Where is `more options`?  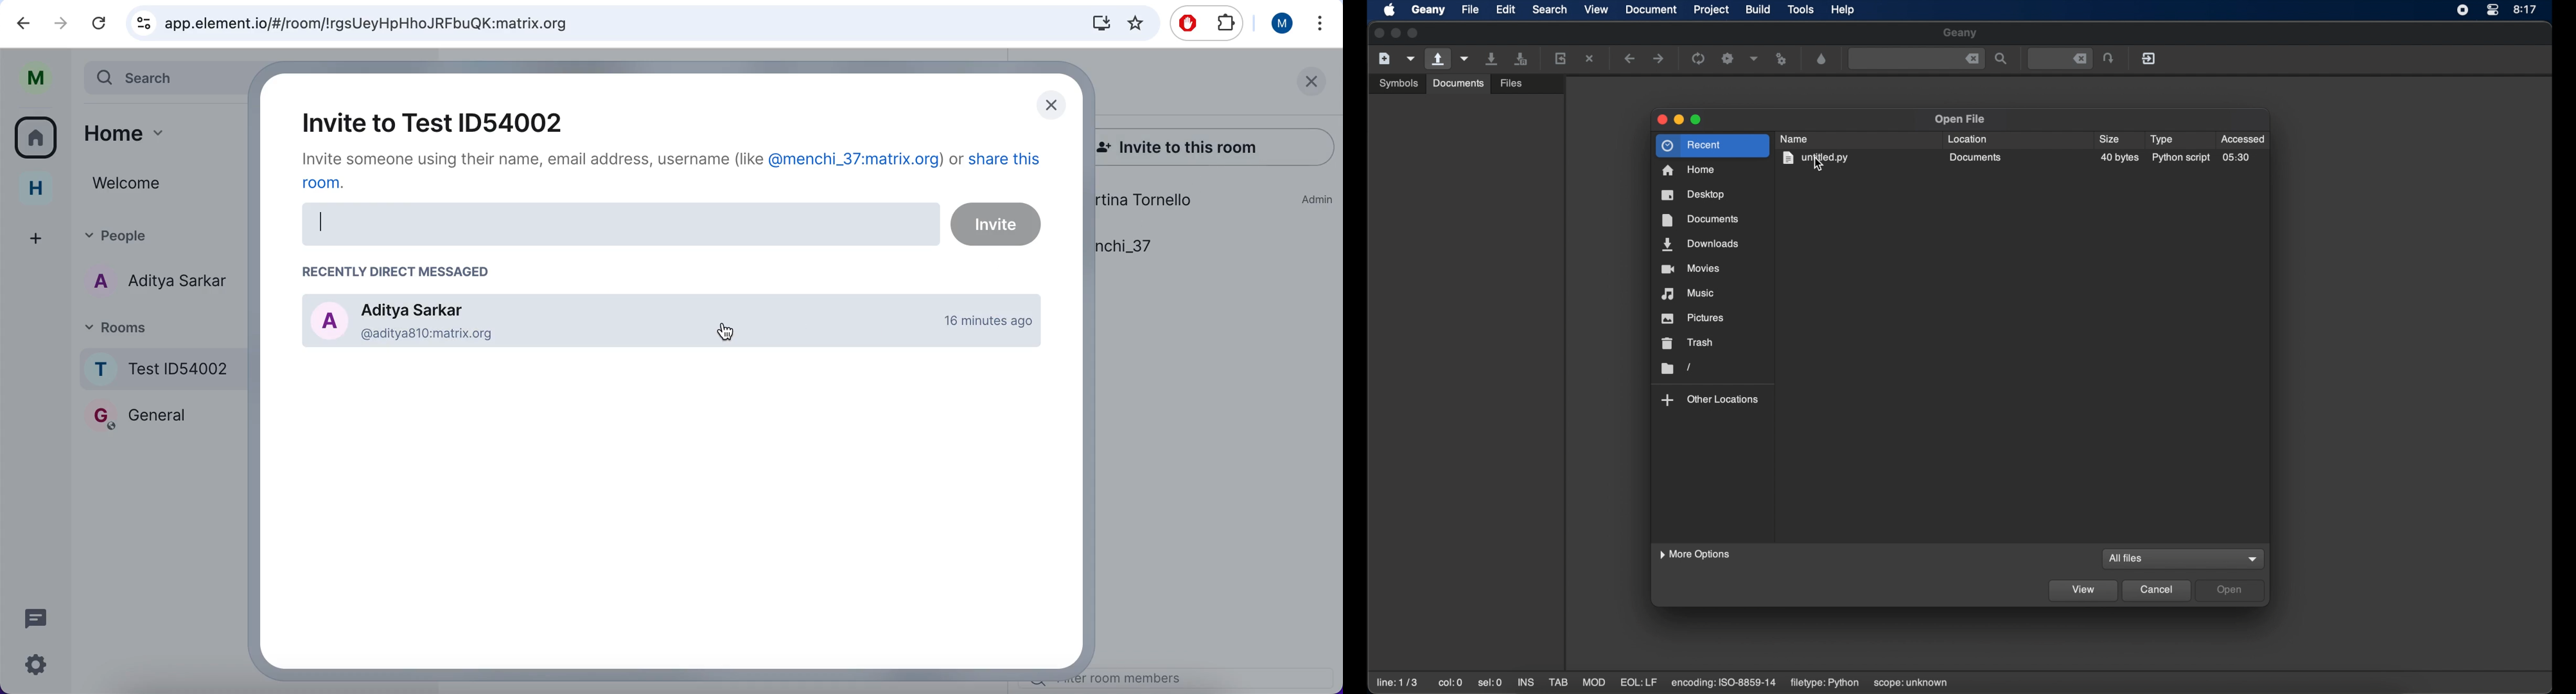 more options is located at coordinates (1694, 555).